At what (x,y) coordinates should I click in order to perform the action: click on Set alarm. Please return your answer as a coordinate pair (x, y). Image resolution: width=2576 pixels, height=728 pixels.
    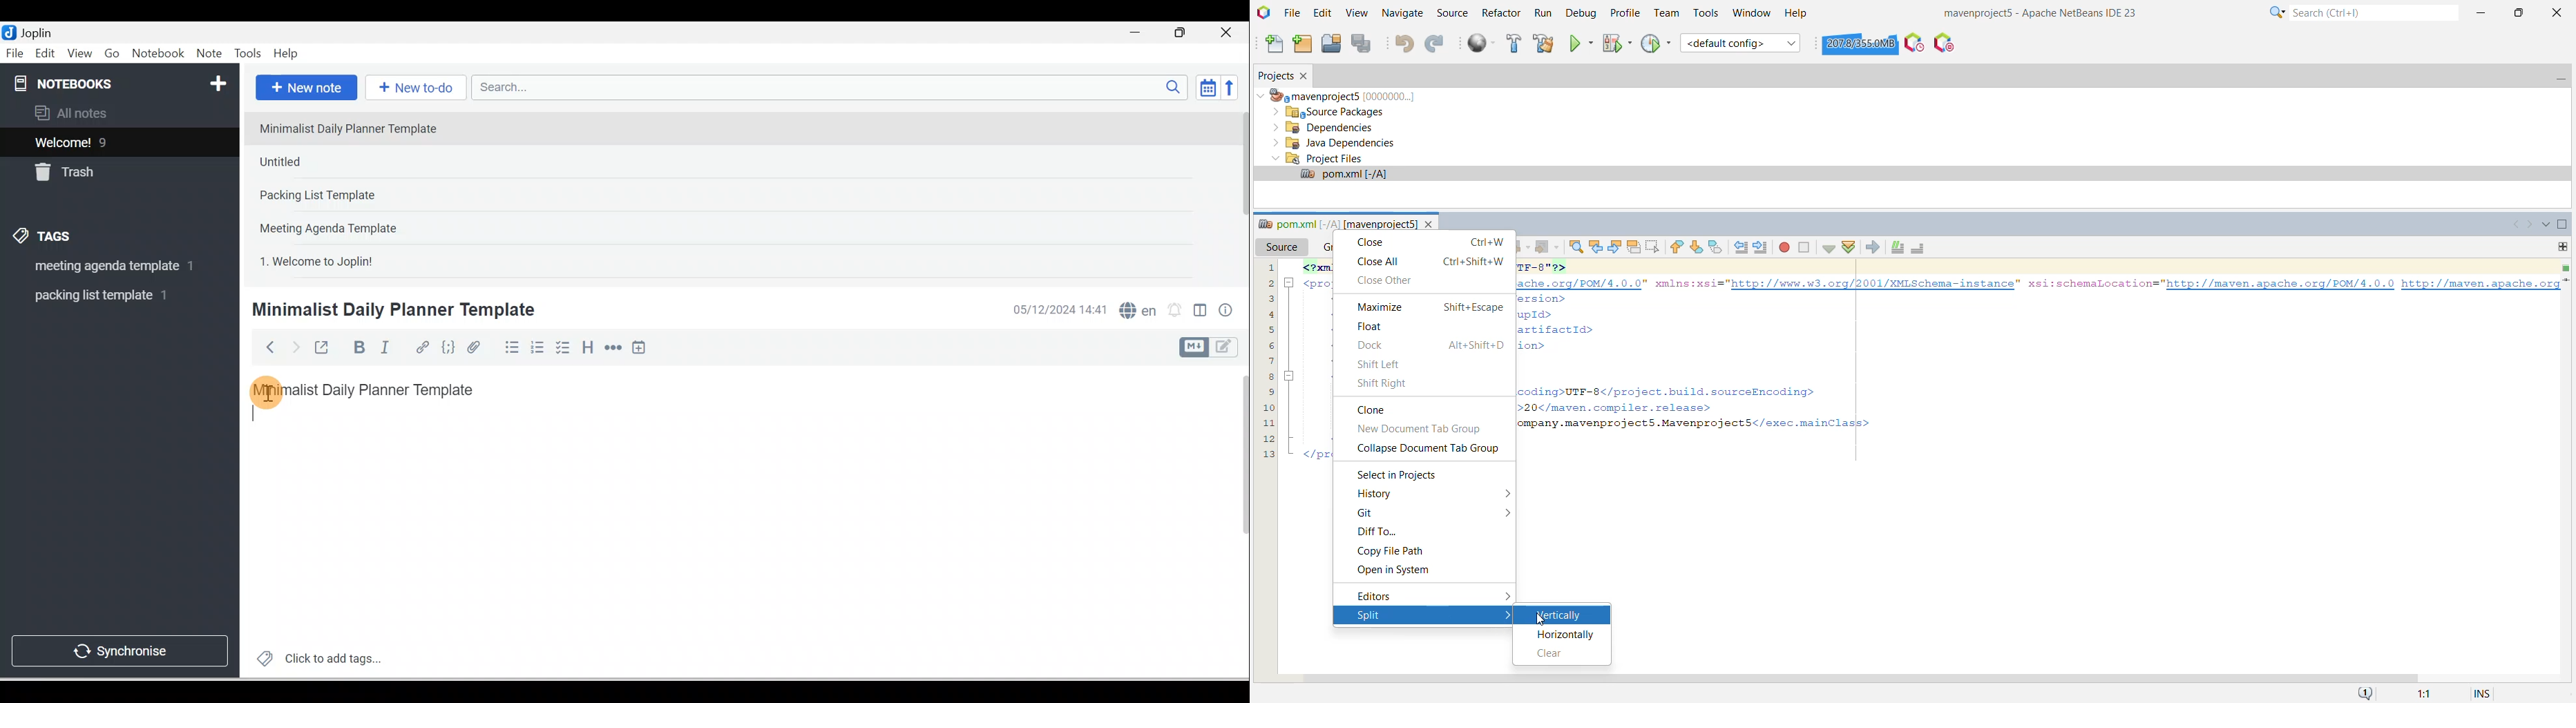
    Looking at the image, I should click on (1173, 310).